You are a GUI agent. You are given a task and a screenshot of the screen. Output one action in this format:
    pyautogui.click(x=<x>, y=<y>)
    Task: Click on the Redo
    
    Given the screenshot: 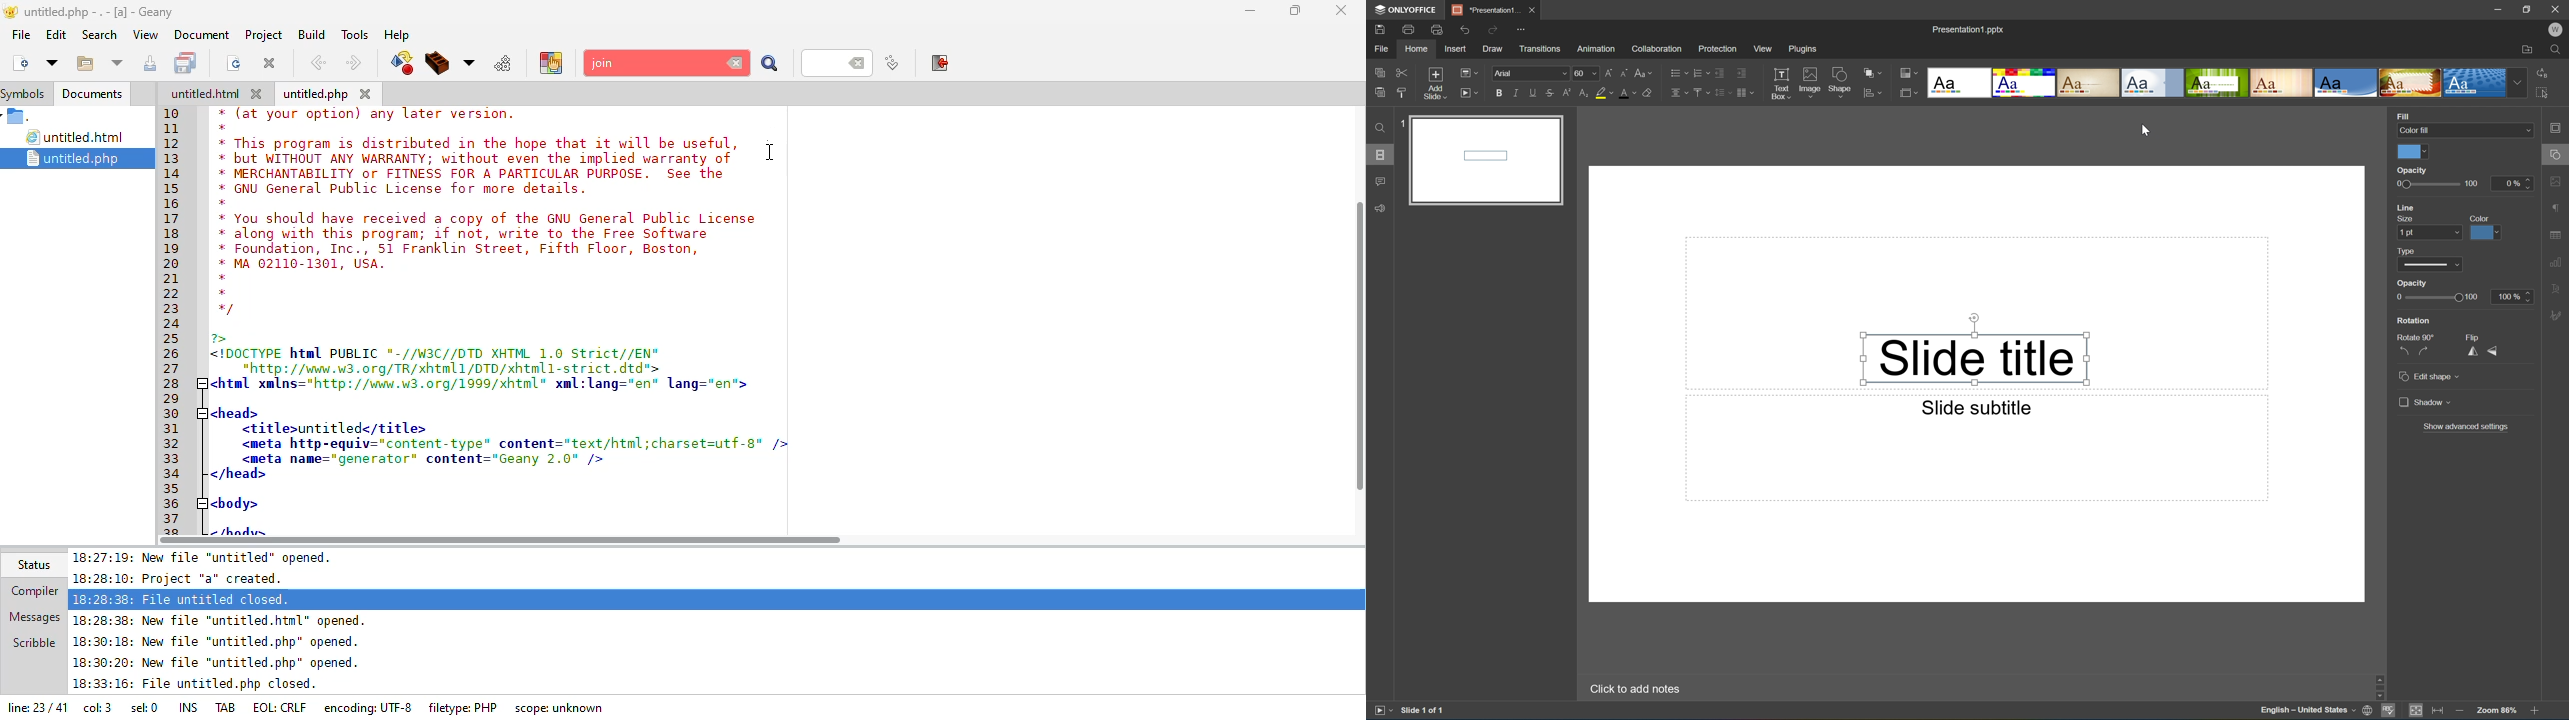 What is the action you would take?
    pyautogui.click(x=1493, y=29)
    